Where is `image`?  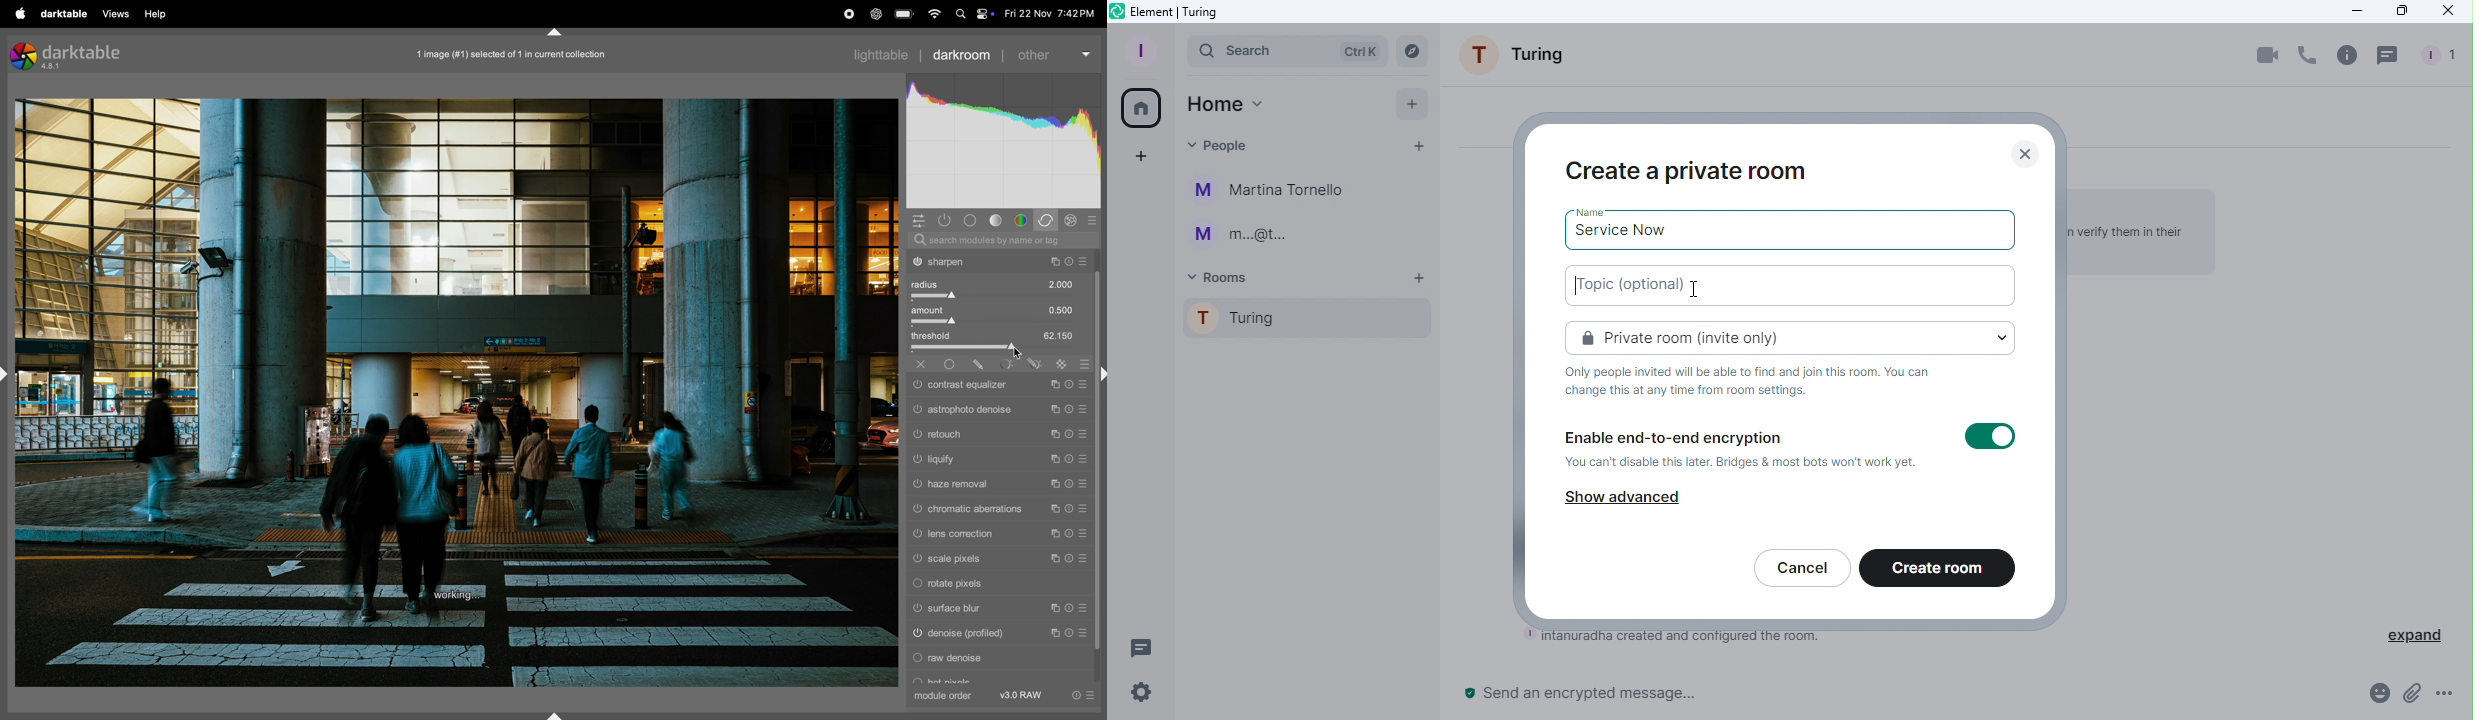
image is located at coordinates (457, 394).